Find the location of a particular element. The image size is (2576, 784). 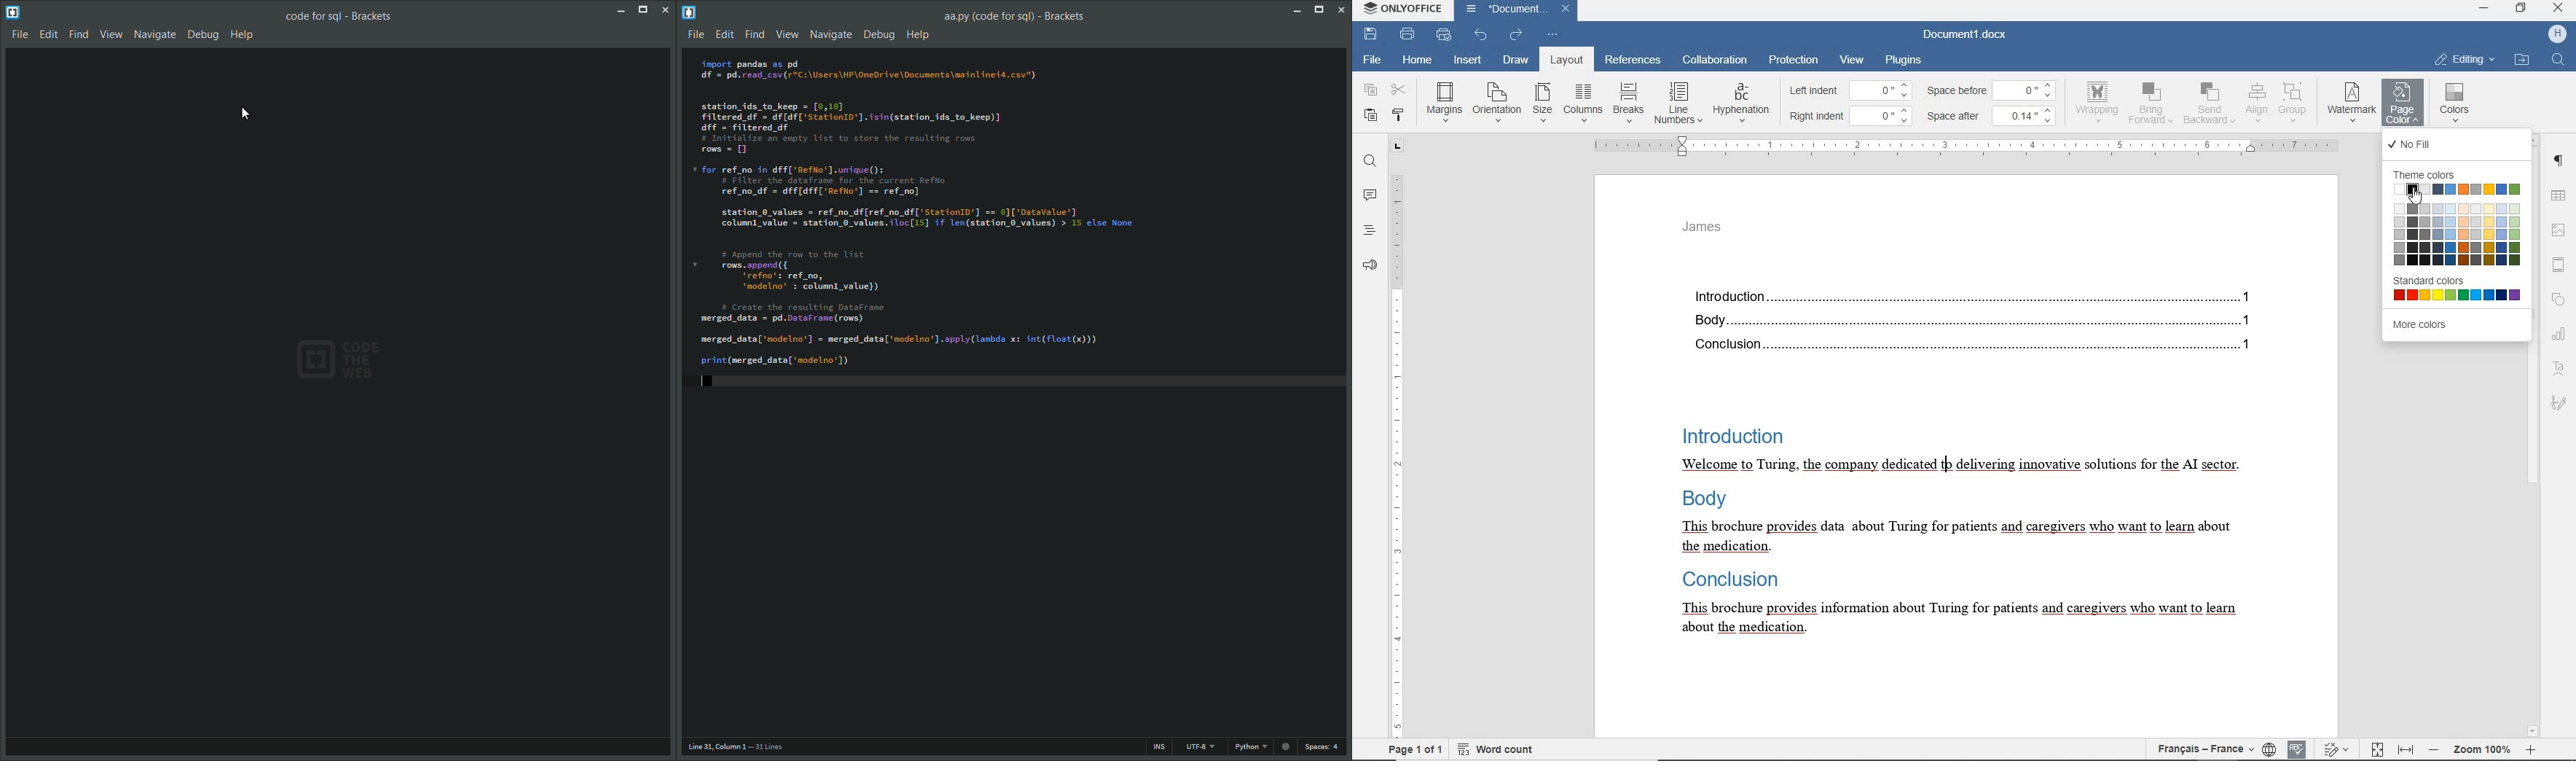

zoom out or zoom in is located at coordinates (2483, 749).